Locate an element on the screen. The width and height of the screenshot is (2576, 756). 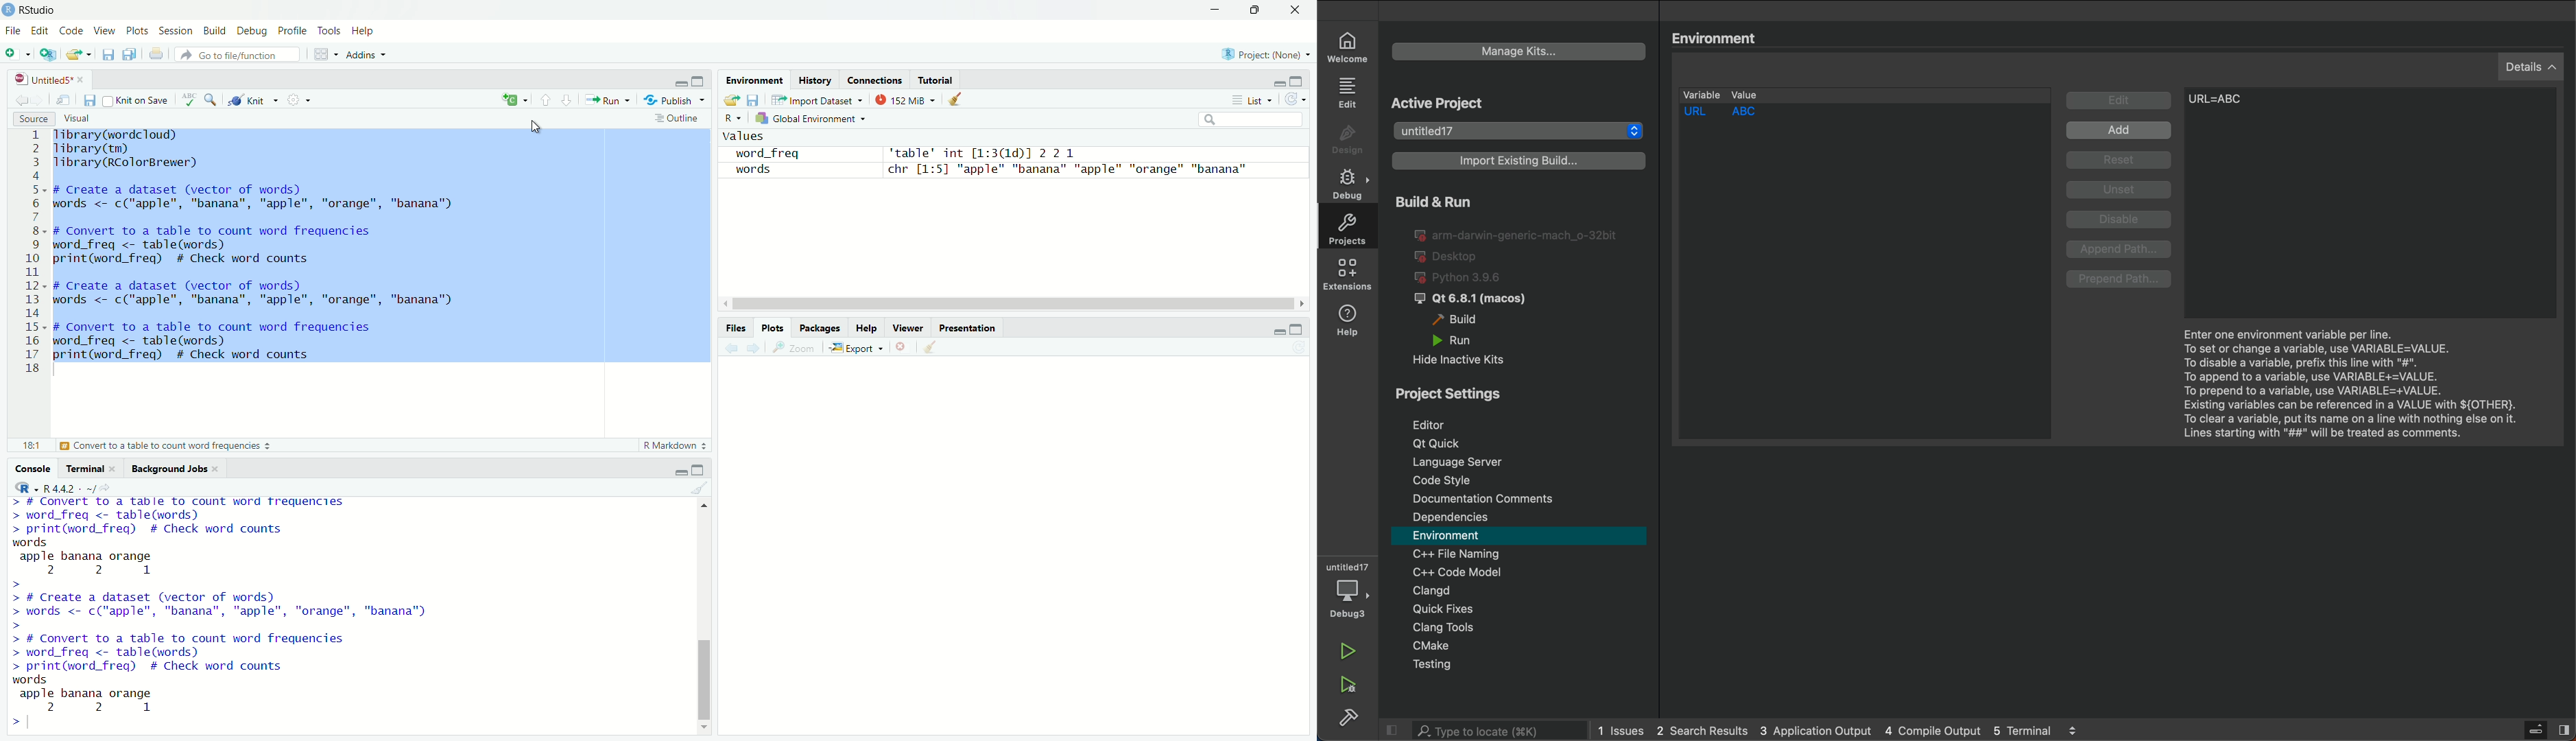
Maximize is located at coordinates (700, 469).